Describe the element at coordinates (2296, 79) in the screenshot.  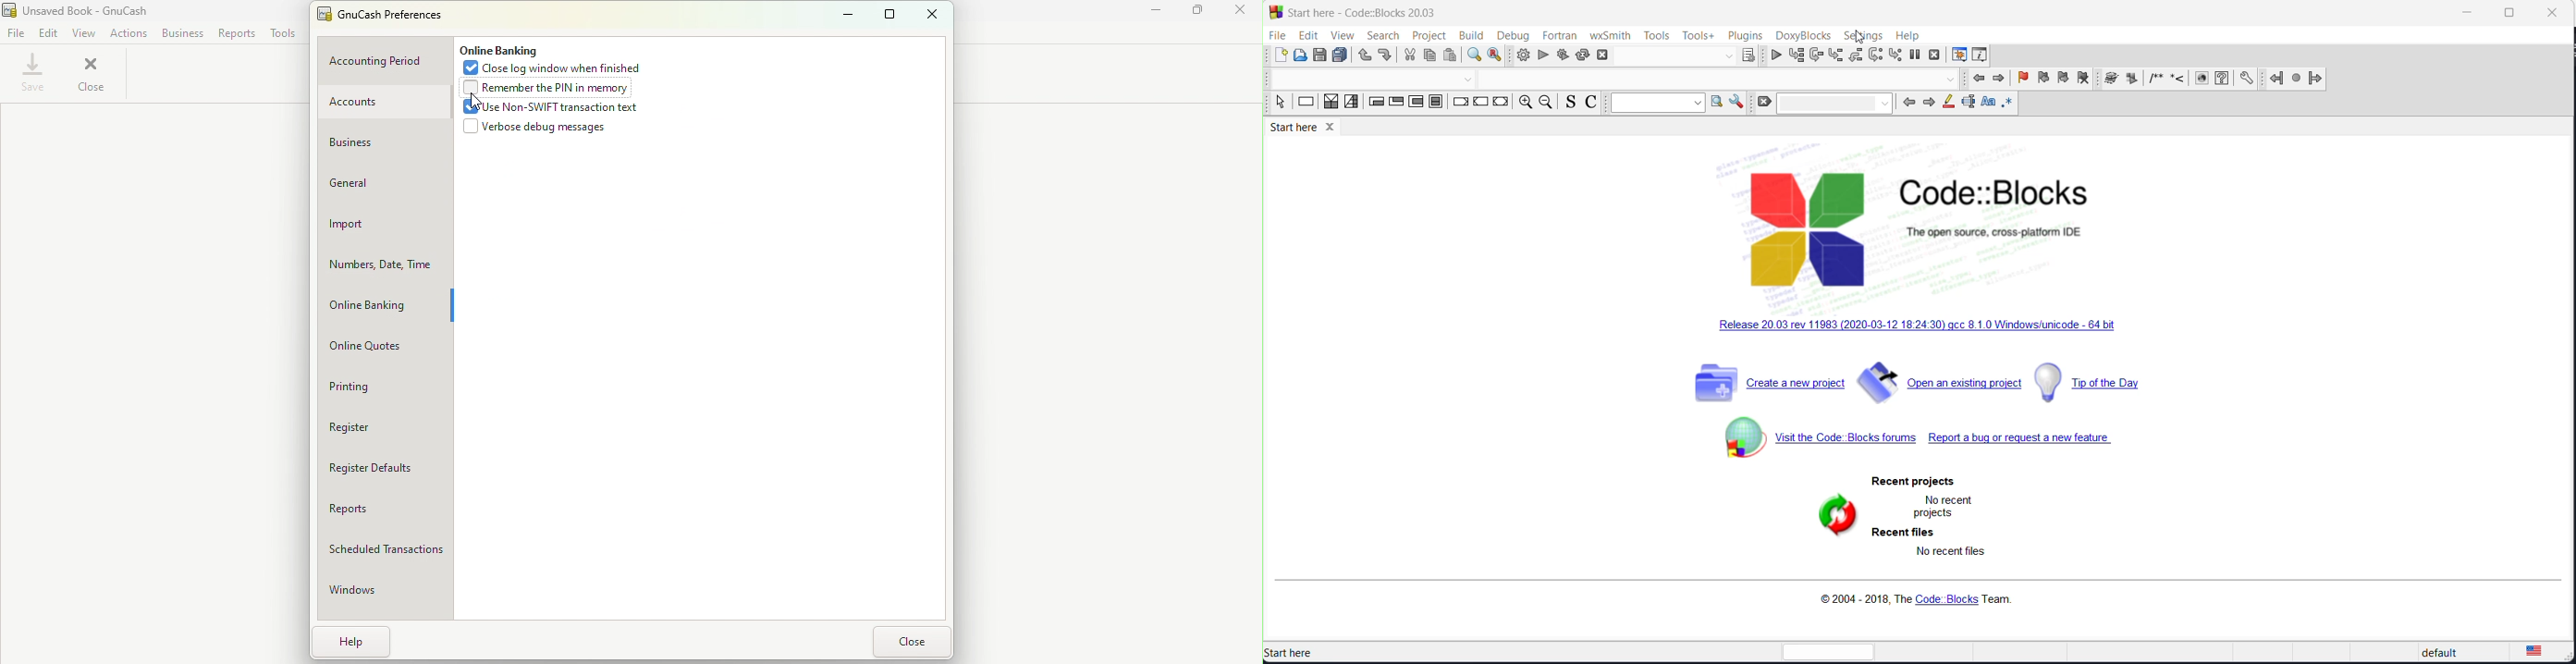
I see `jump next` at that location.